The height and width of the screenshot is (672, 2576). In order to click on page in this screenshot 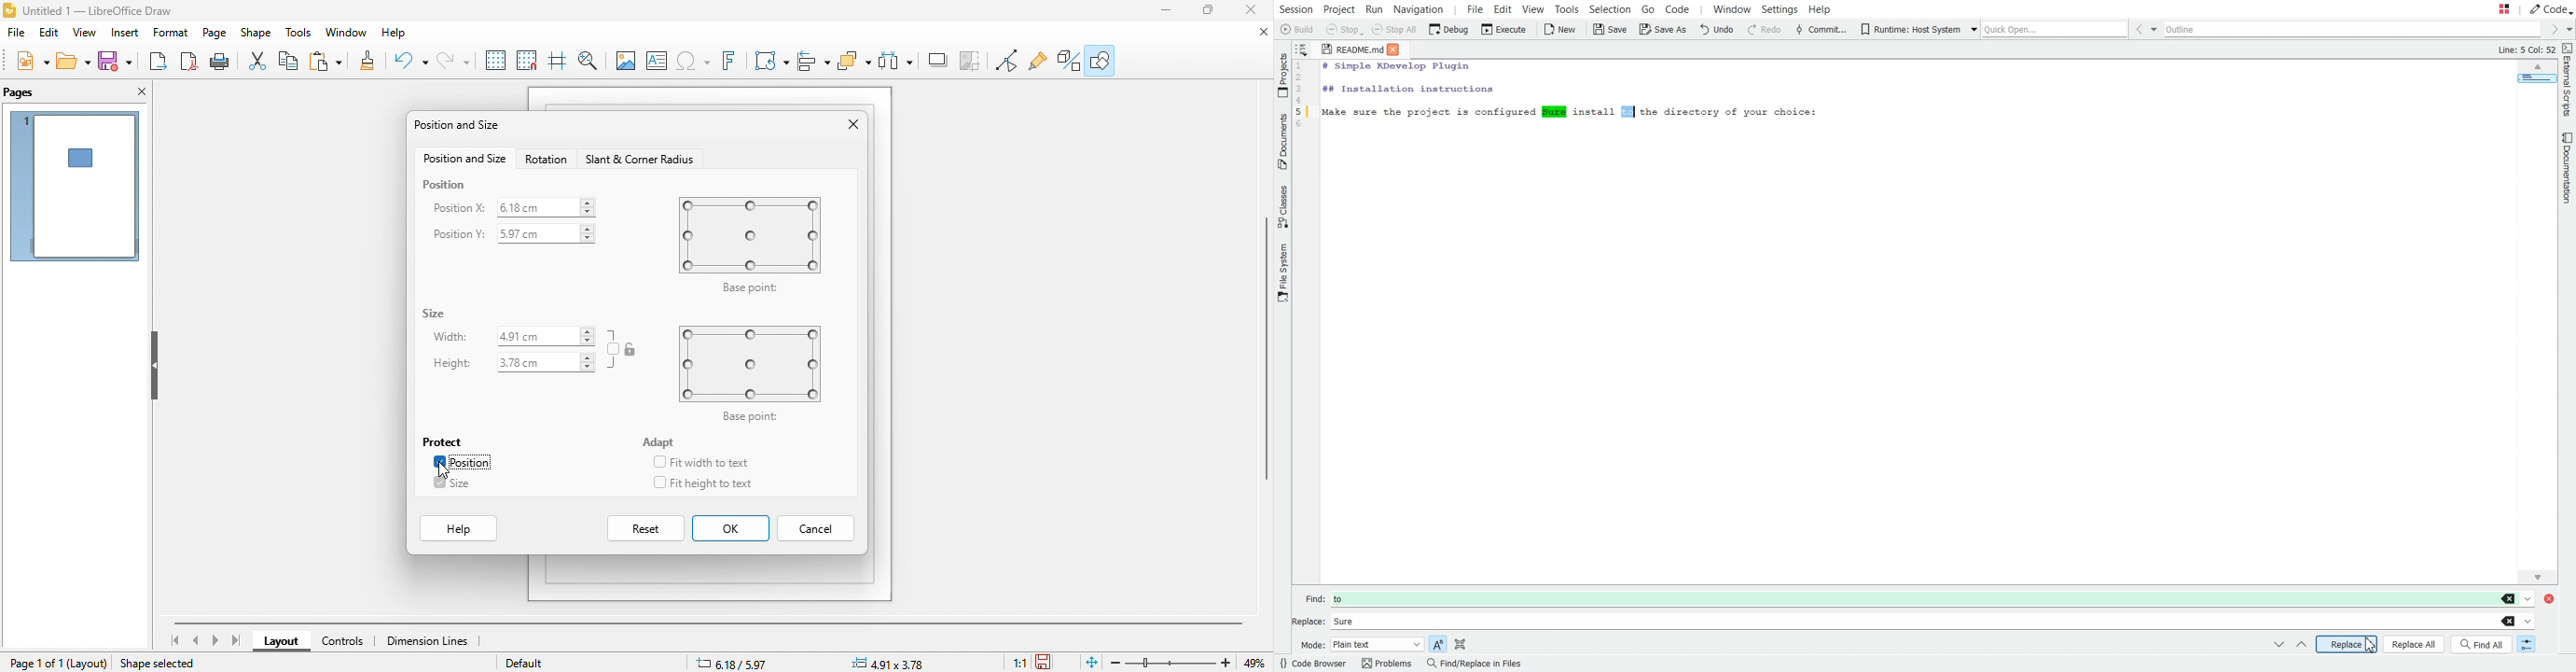, I will do `click(215, 35)`.